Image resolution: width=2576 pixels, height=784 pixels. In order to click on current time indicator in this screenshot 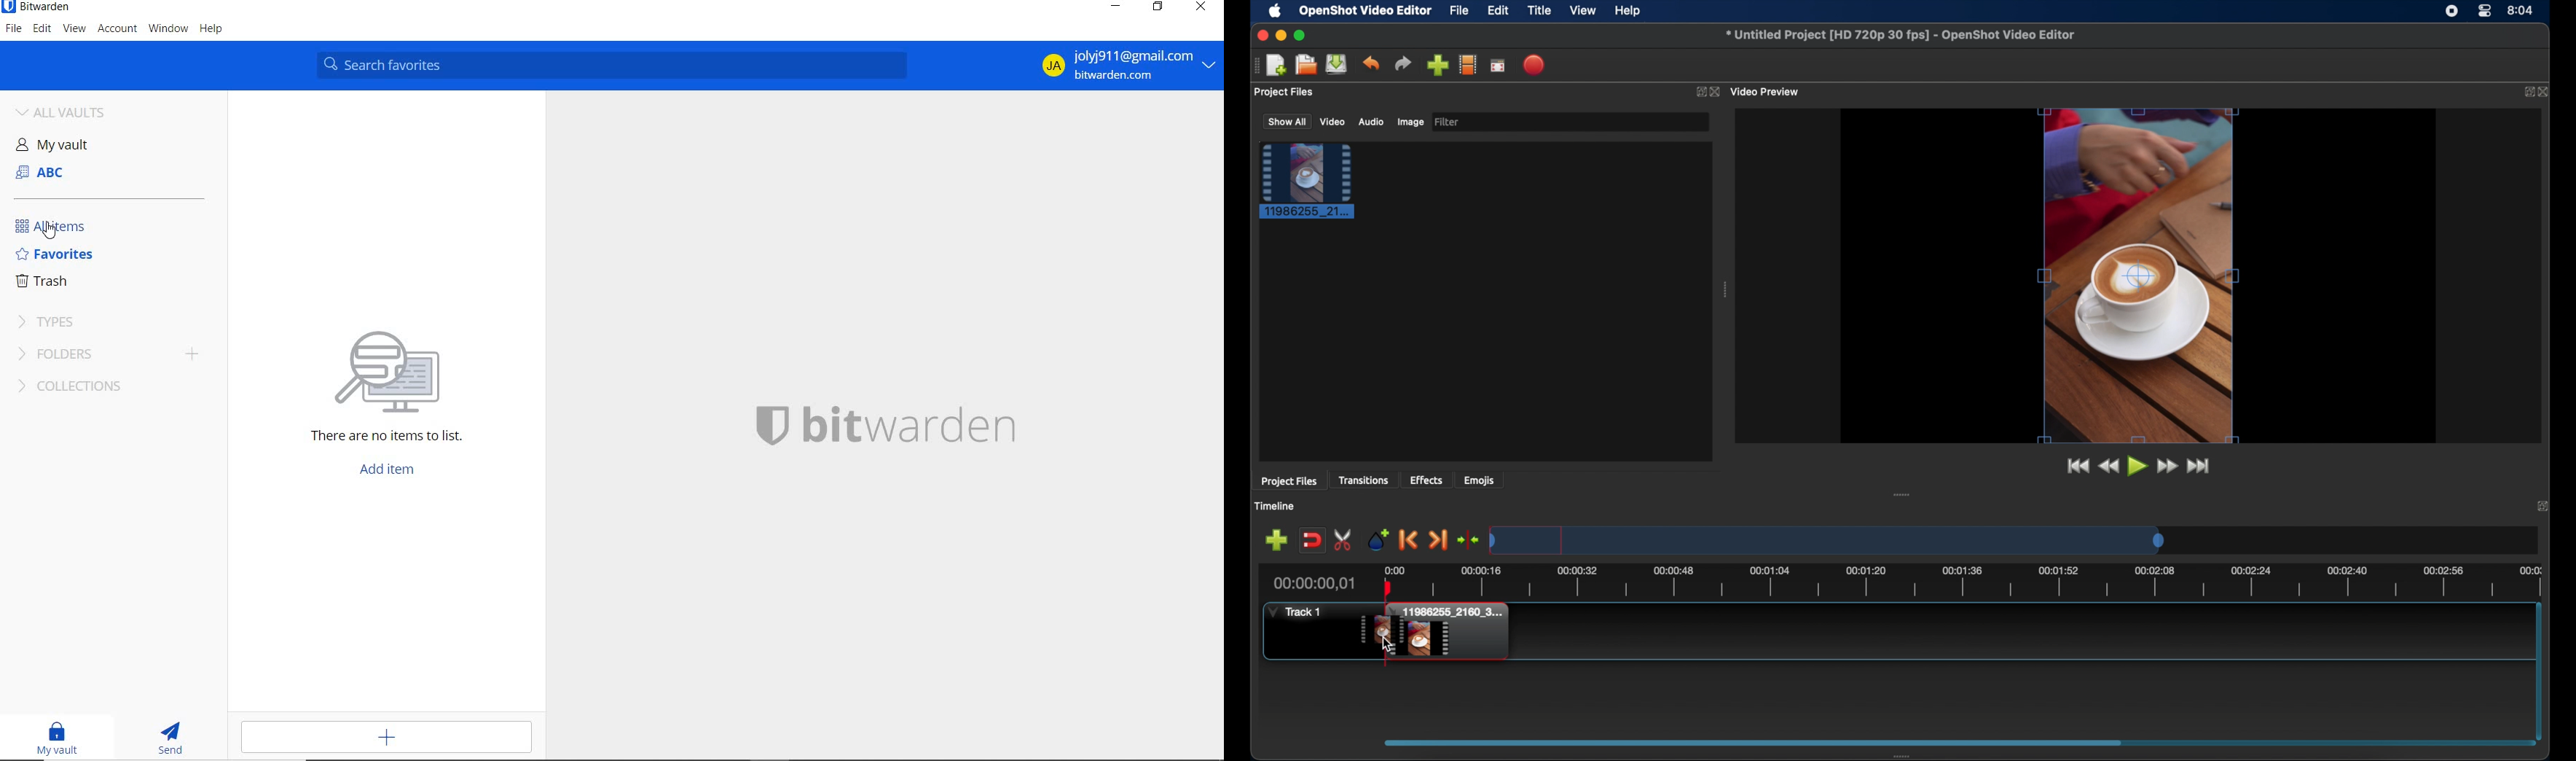, I will do `click(1315, 583)`.